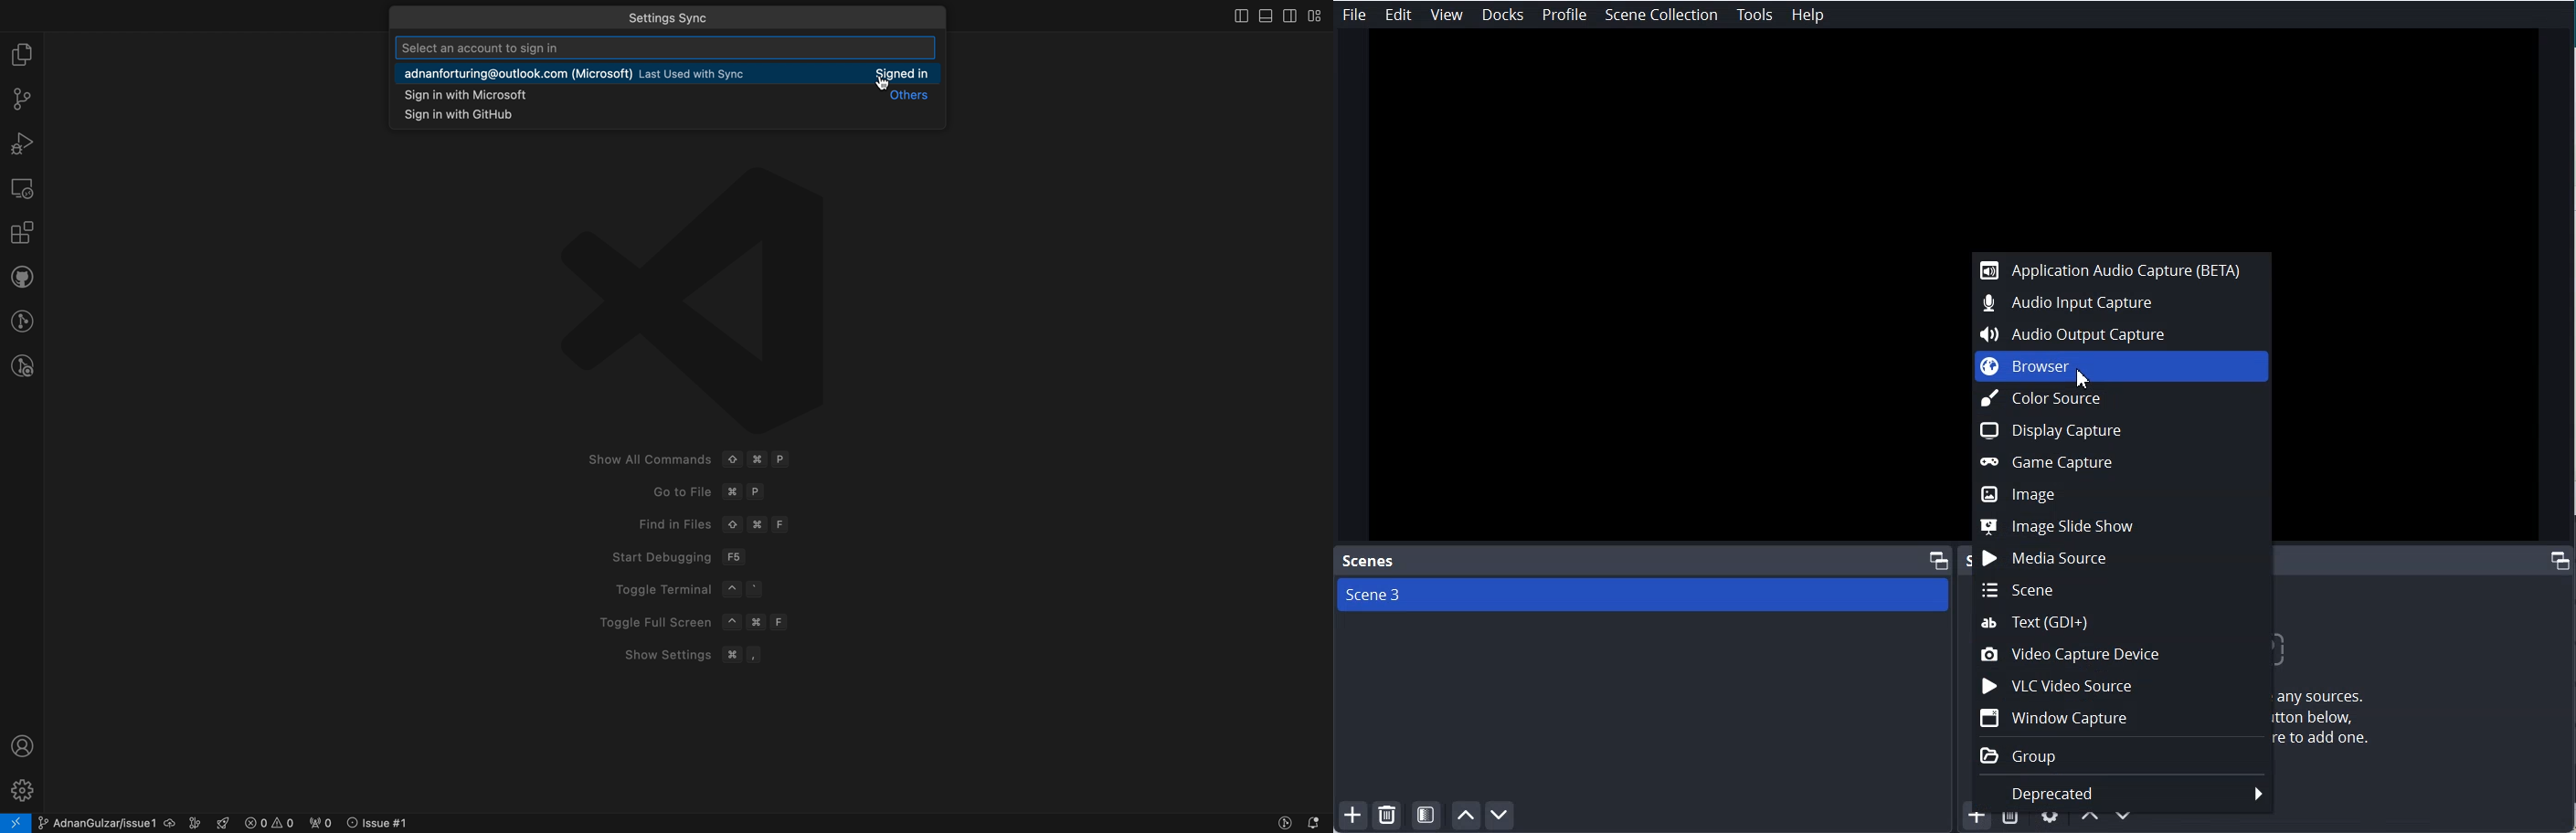 The width and height of the screenshot is (2576, 840). I want to click on File, so click(1354, 14).